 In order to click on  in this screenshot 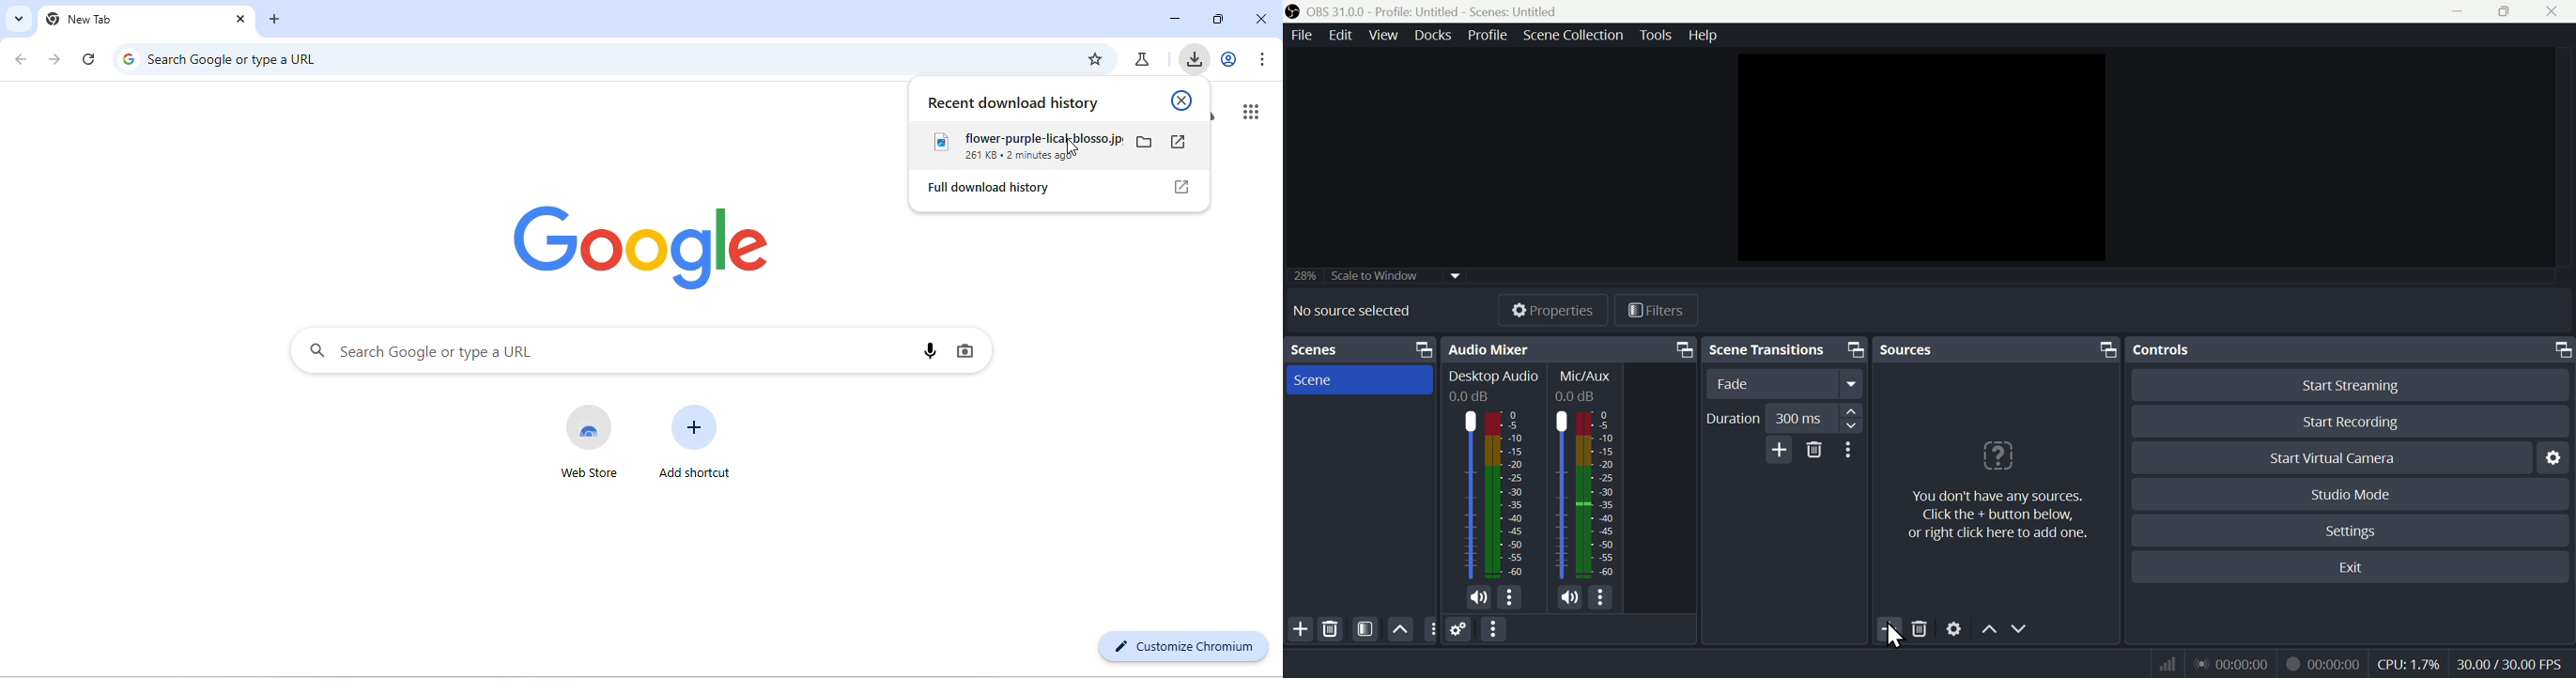, I will do `click(2361, 384)`.